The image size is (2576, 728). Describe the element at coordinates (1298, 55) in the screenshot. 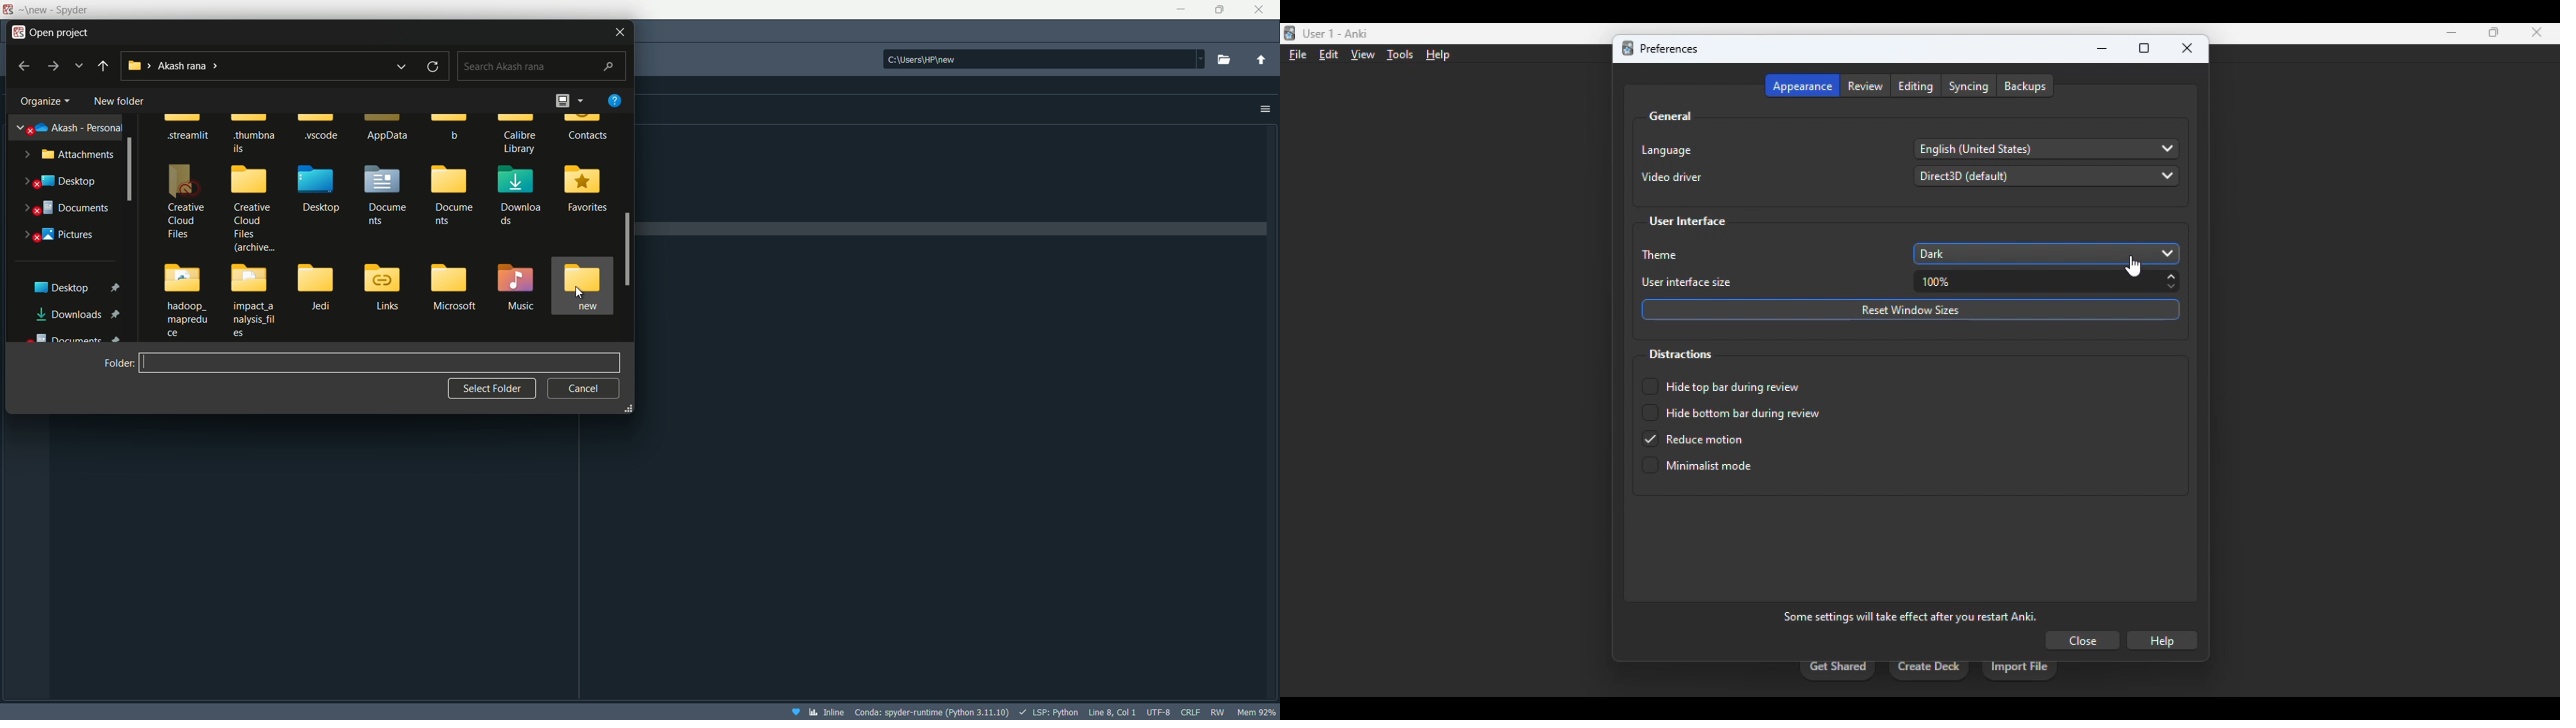

I see `file` at that location.